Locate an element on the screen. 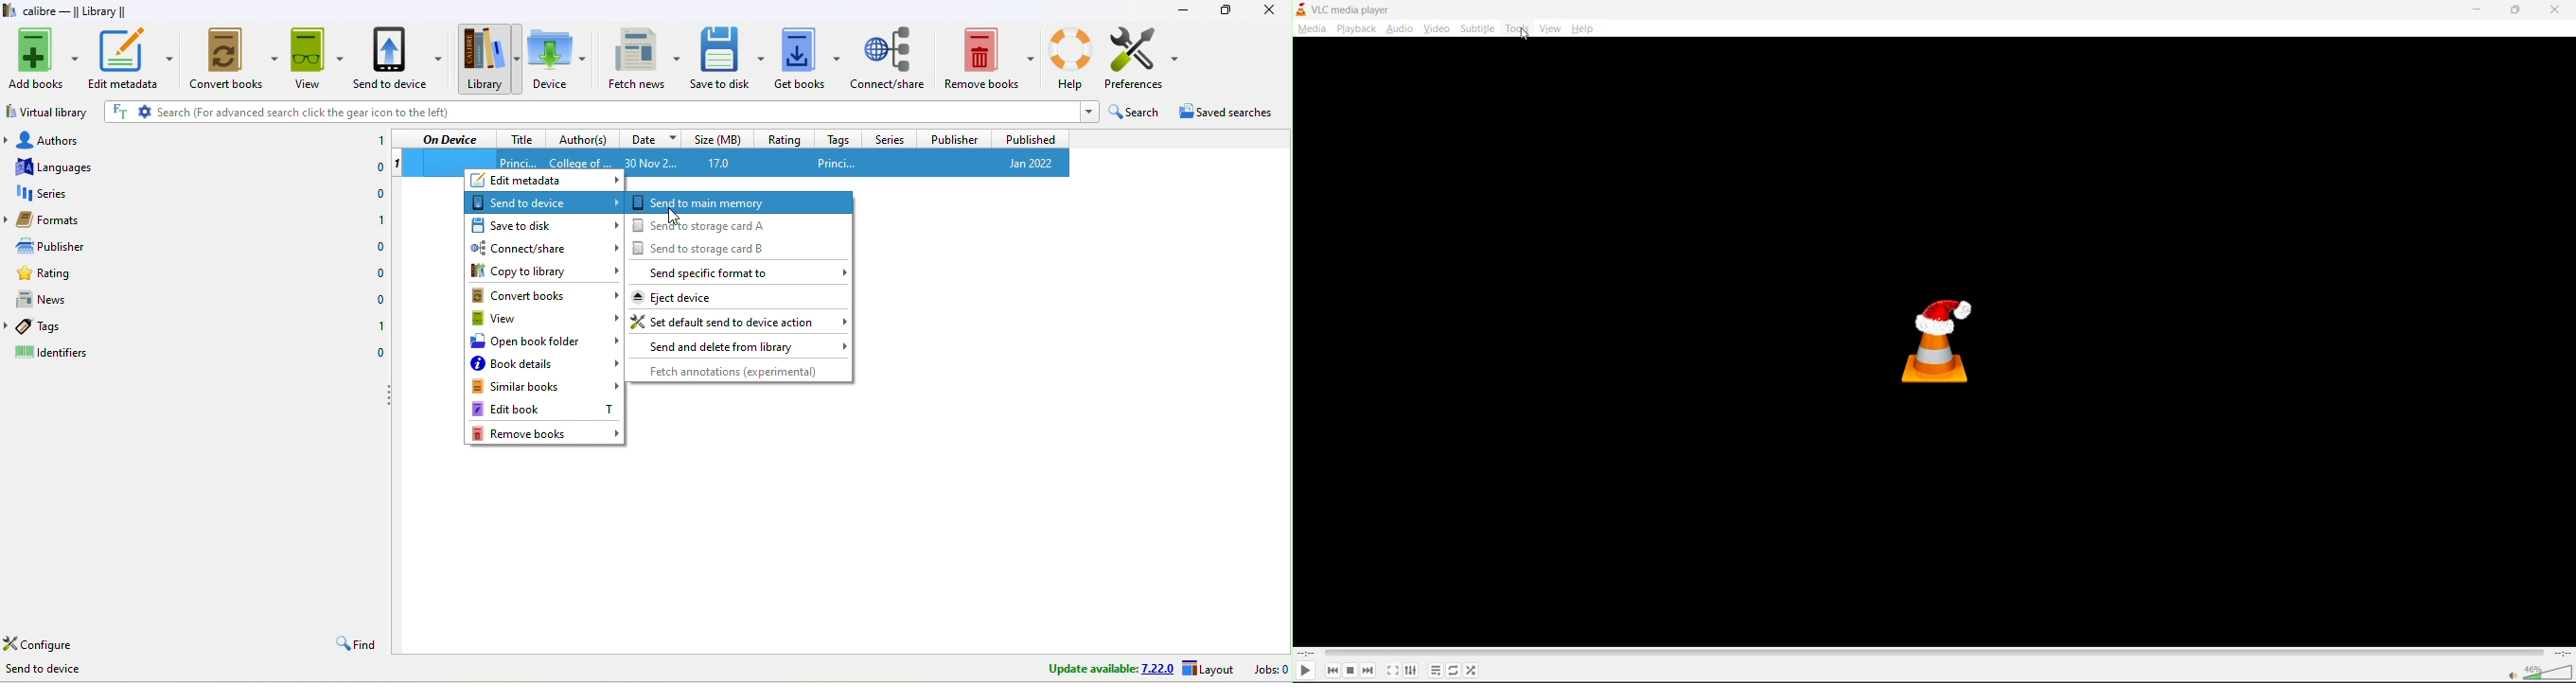  close is located at coordinates (1268, 10).